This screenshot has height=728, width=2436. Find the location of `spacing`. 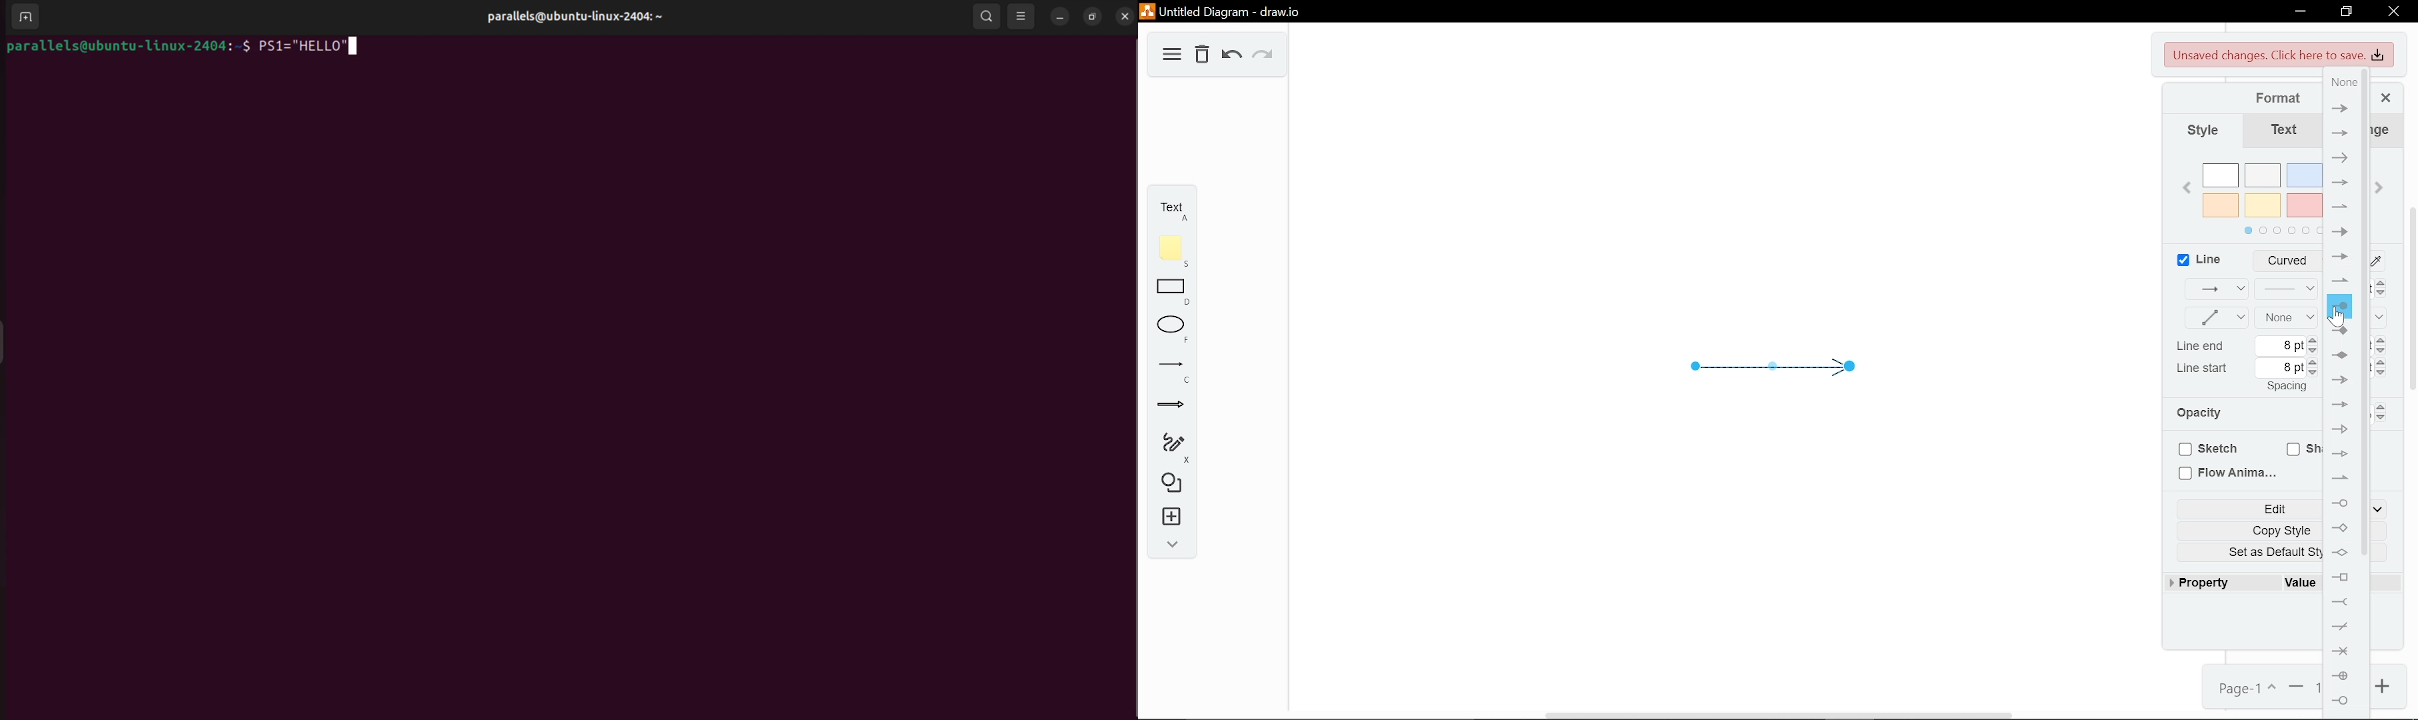

spacing is located at coordinates (2286, 386).